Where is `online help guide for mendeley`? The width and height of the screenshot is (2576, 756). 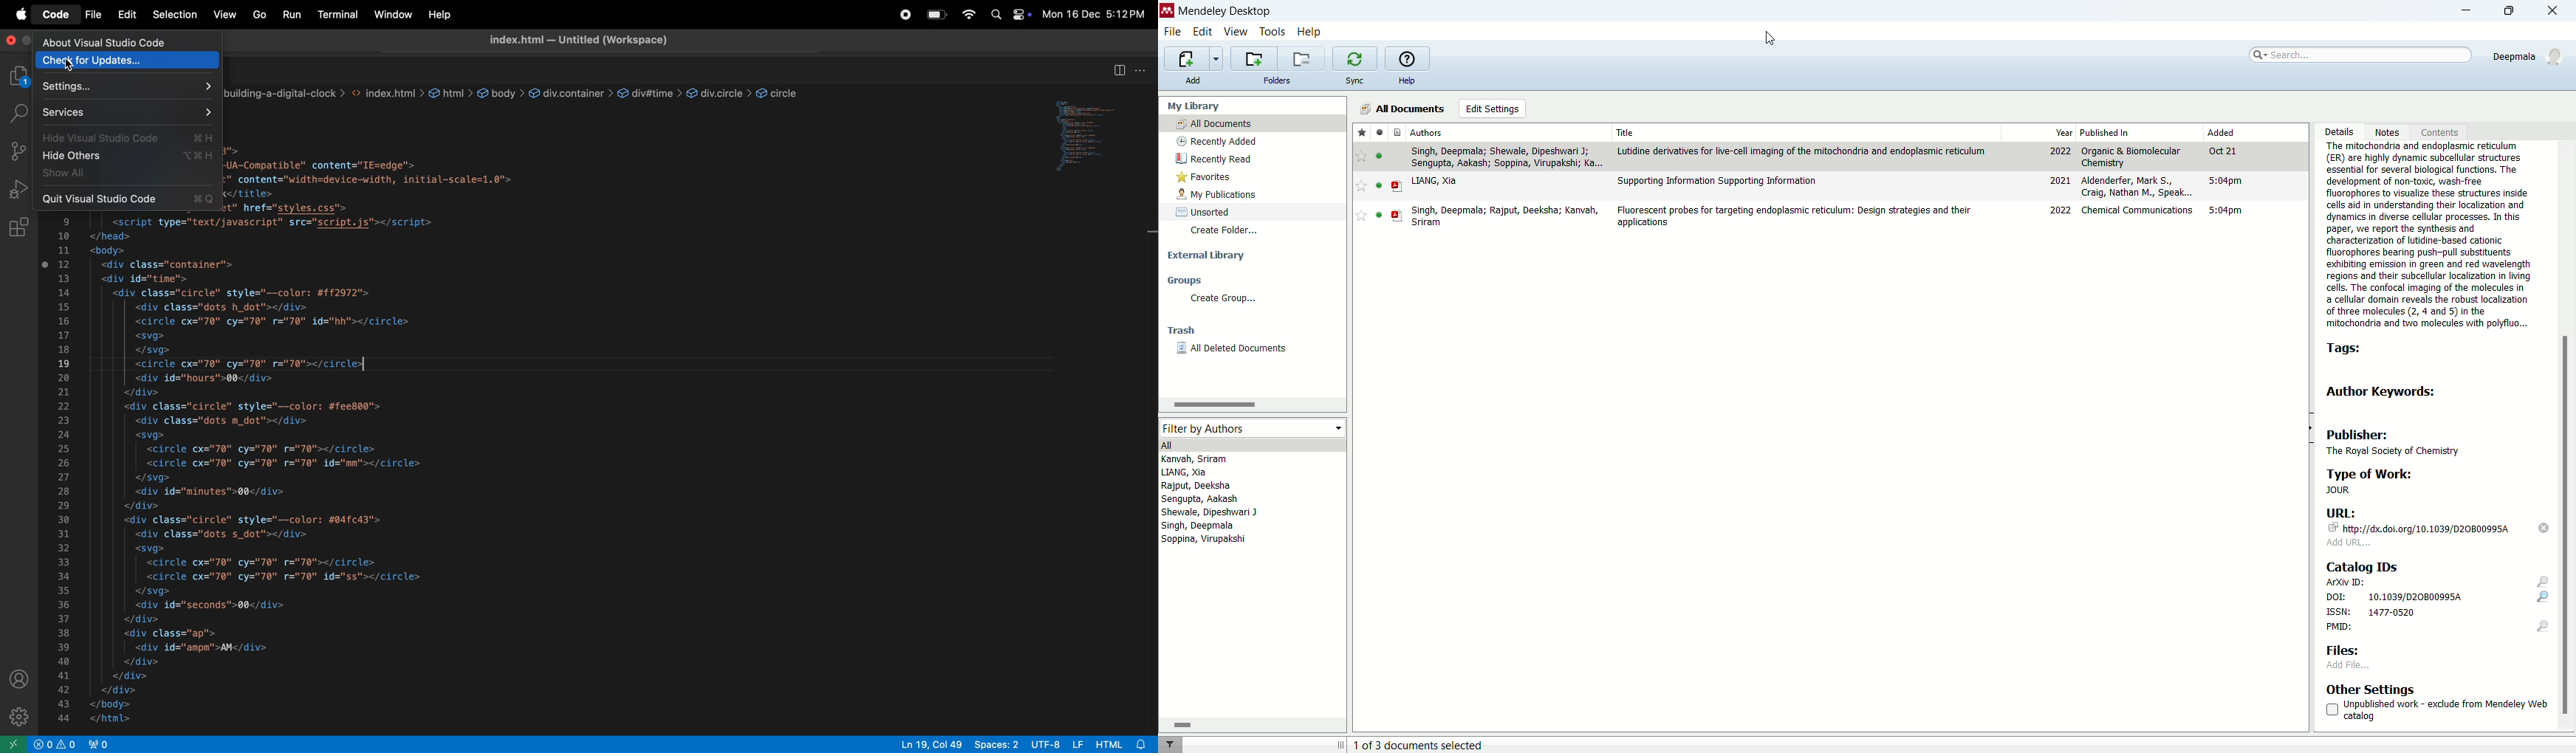
online help guide for mendeley is located at coordinates (1405, 58).